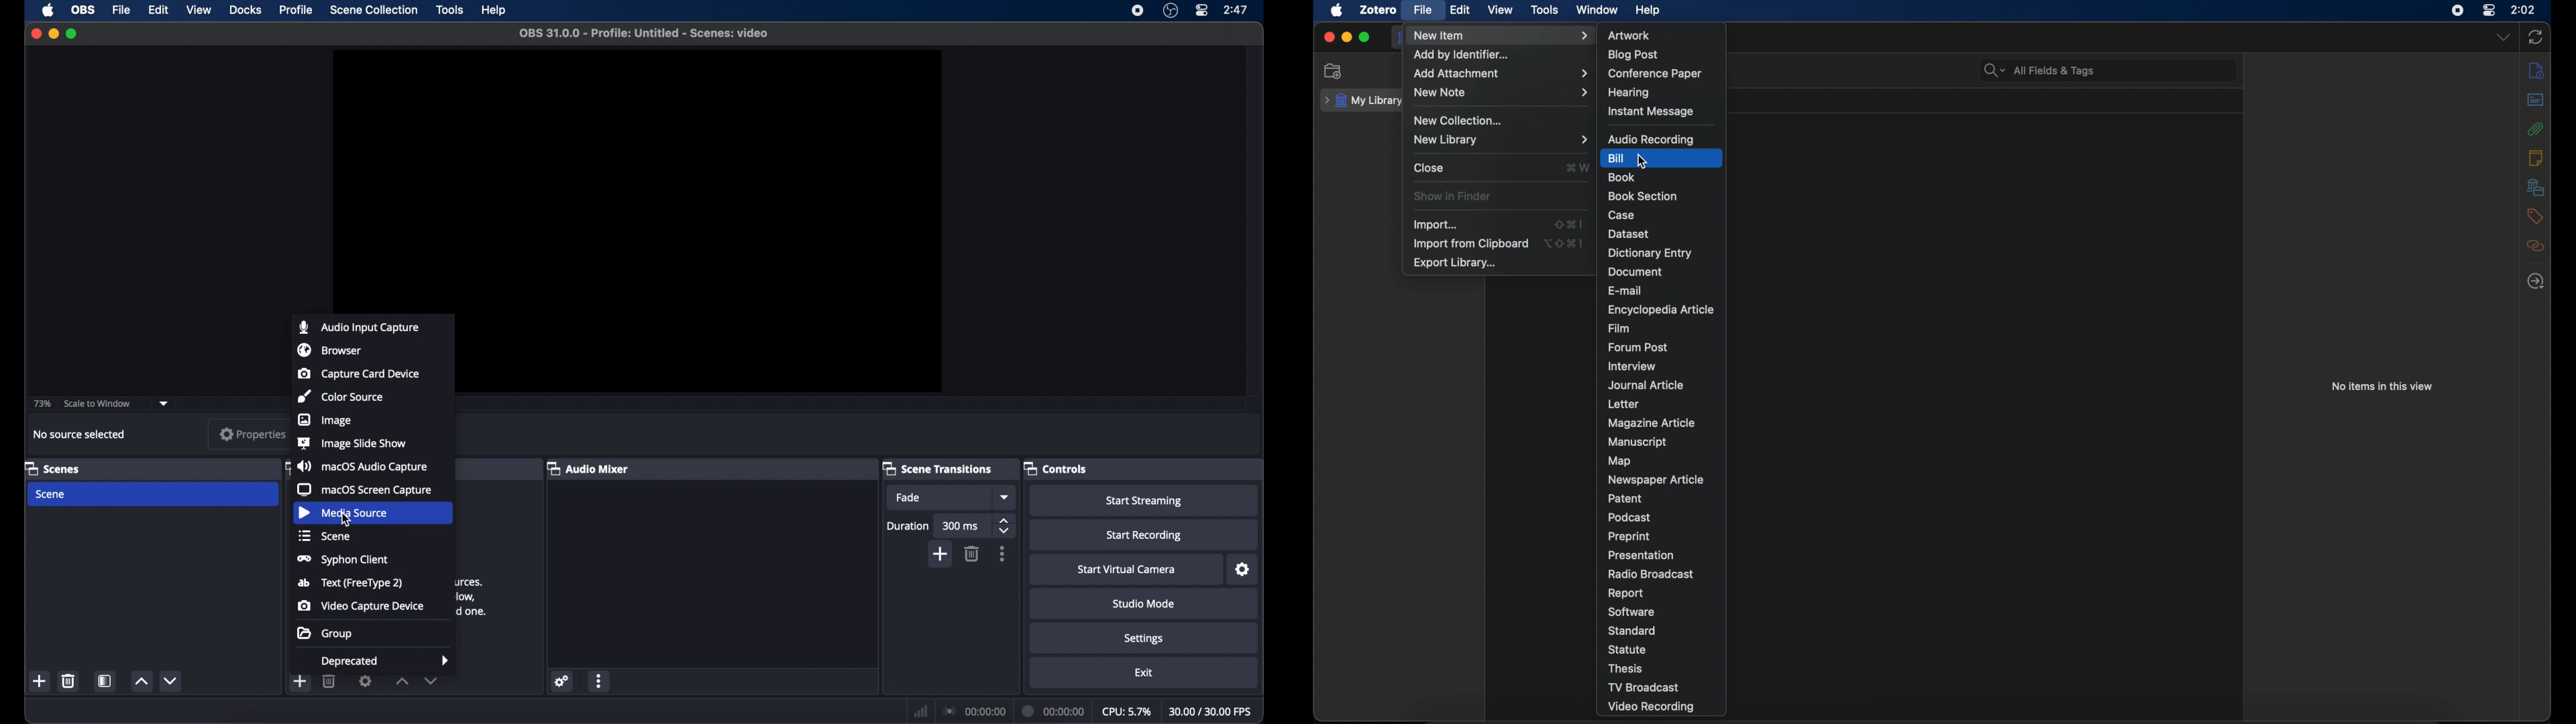 Image resolution: width=2576 pixels, height=728 pixels. I want to click on more options, so click(600, 680).